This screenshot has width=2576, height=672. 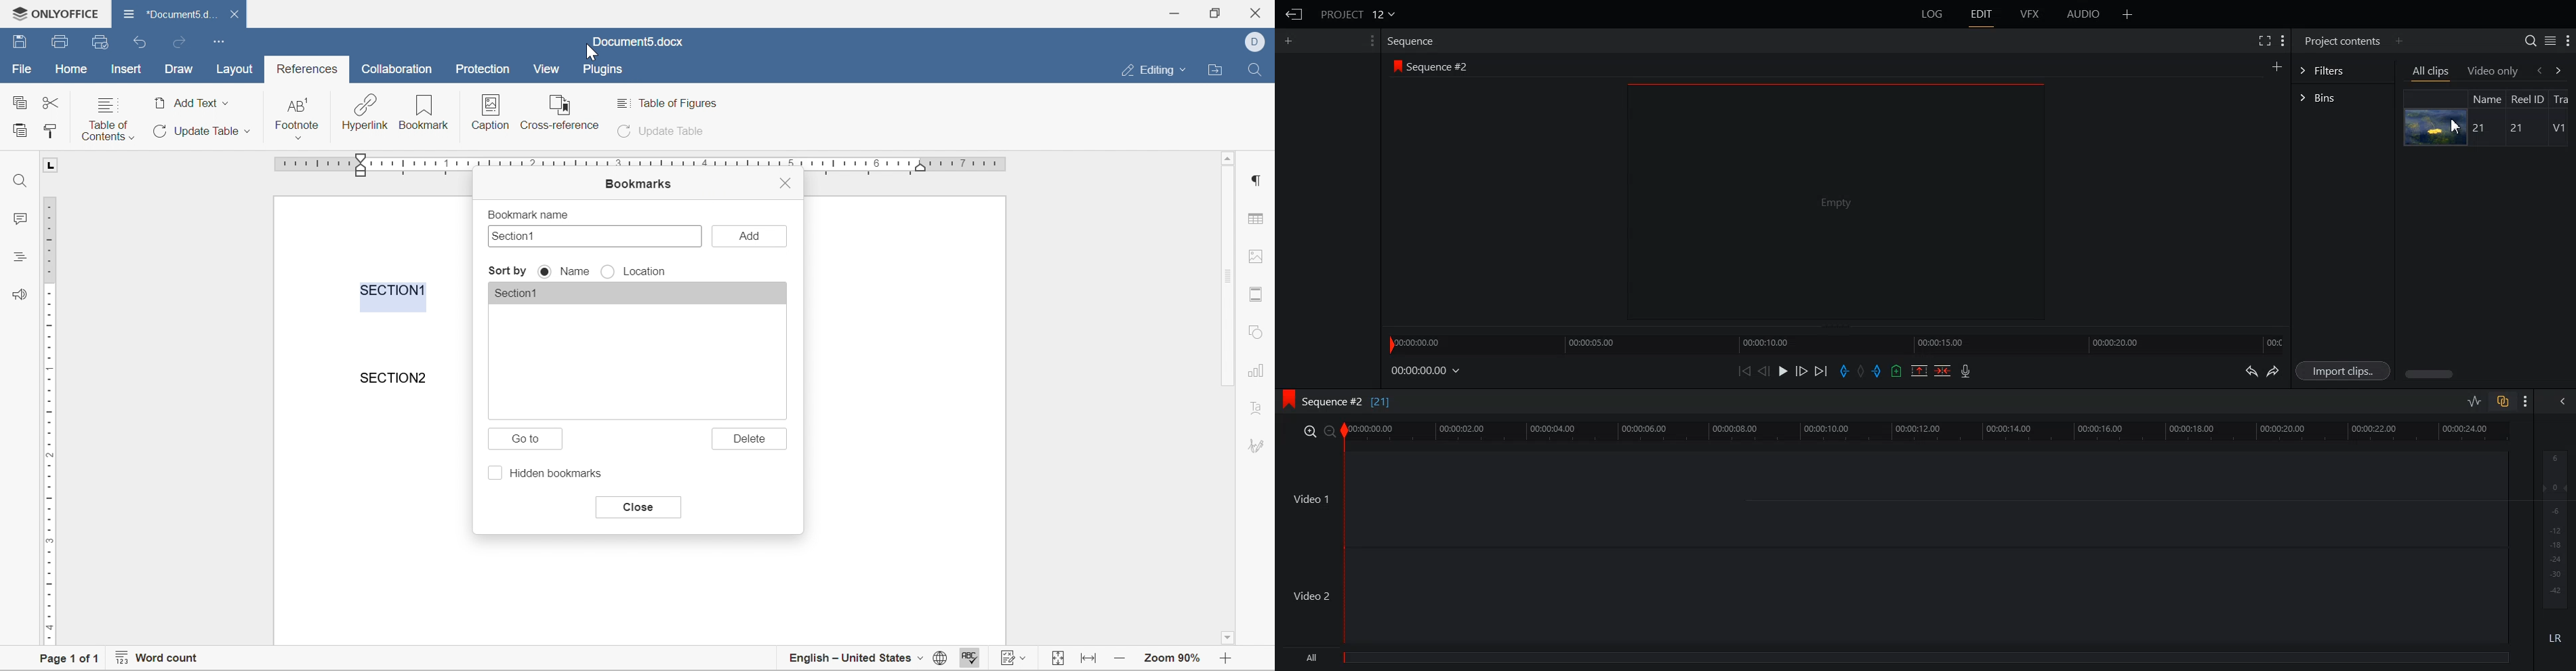 I want to click on location, so click(x=648, y=272).